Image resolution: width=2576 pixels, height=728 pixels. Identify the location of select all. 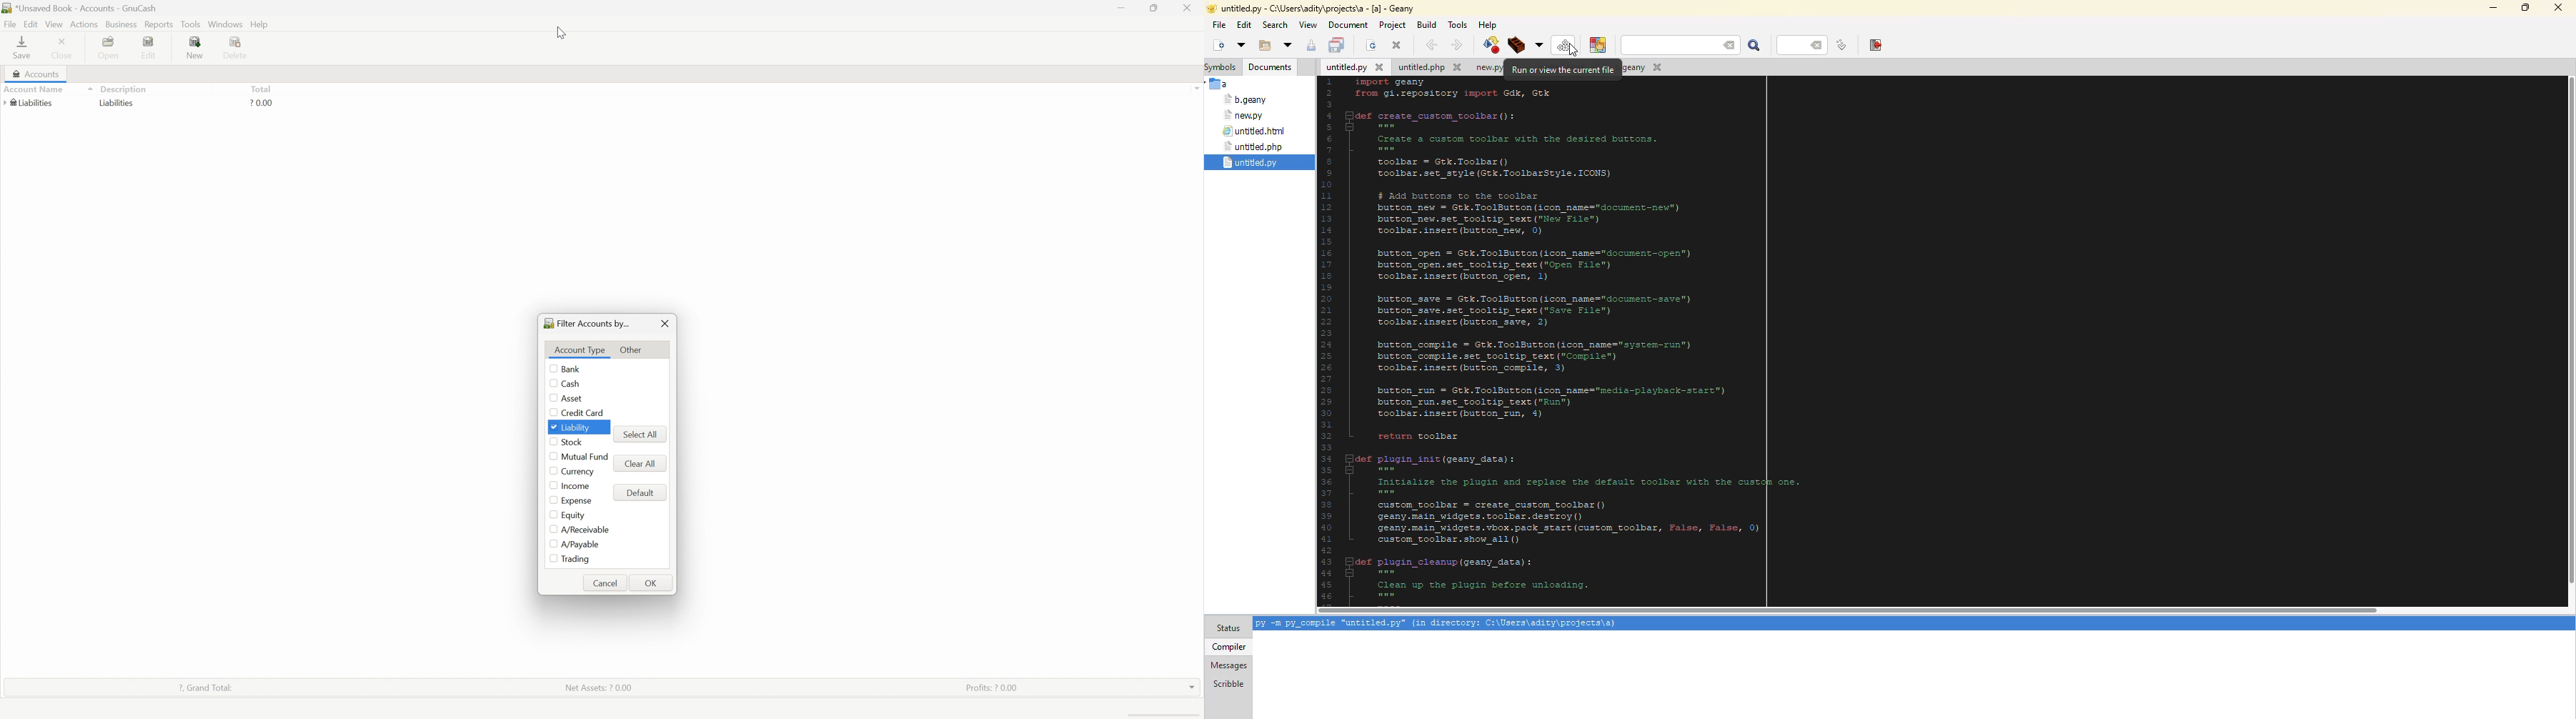
(642, 432).